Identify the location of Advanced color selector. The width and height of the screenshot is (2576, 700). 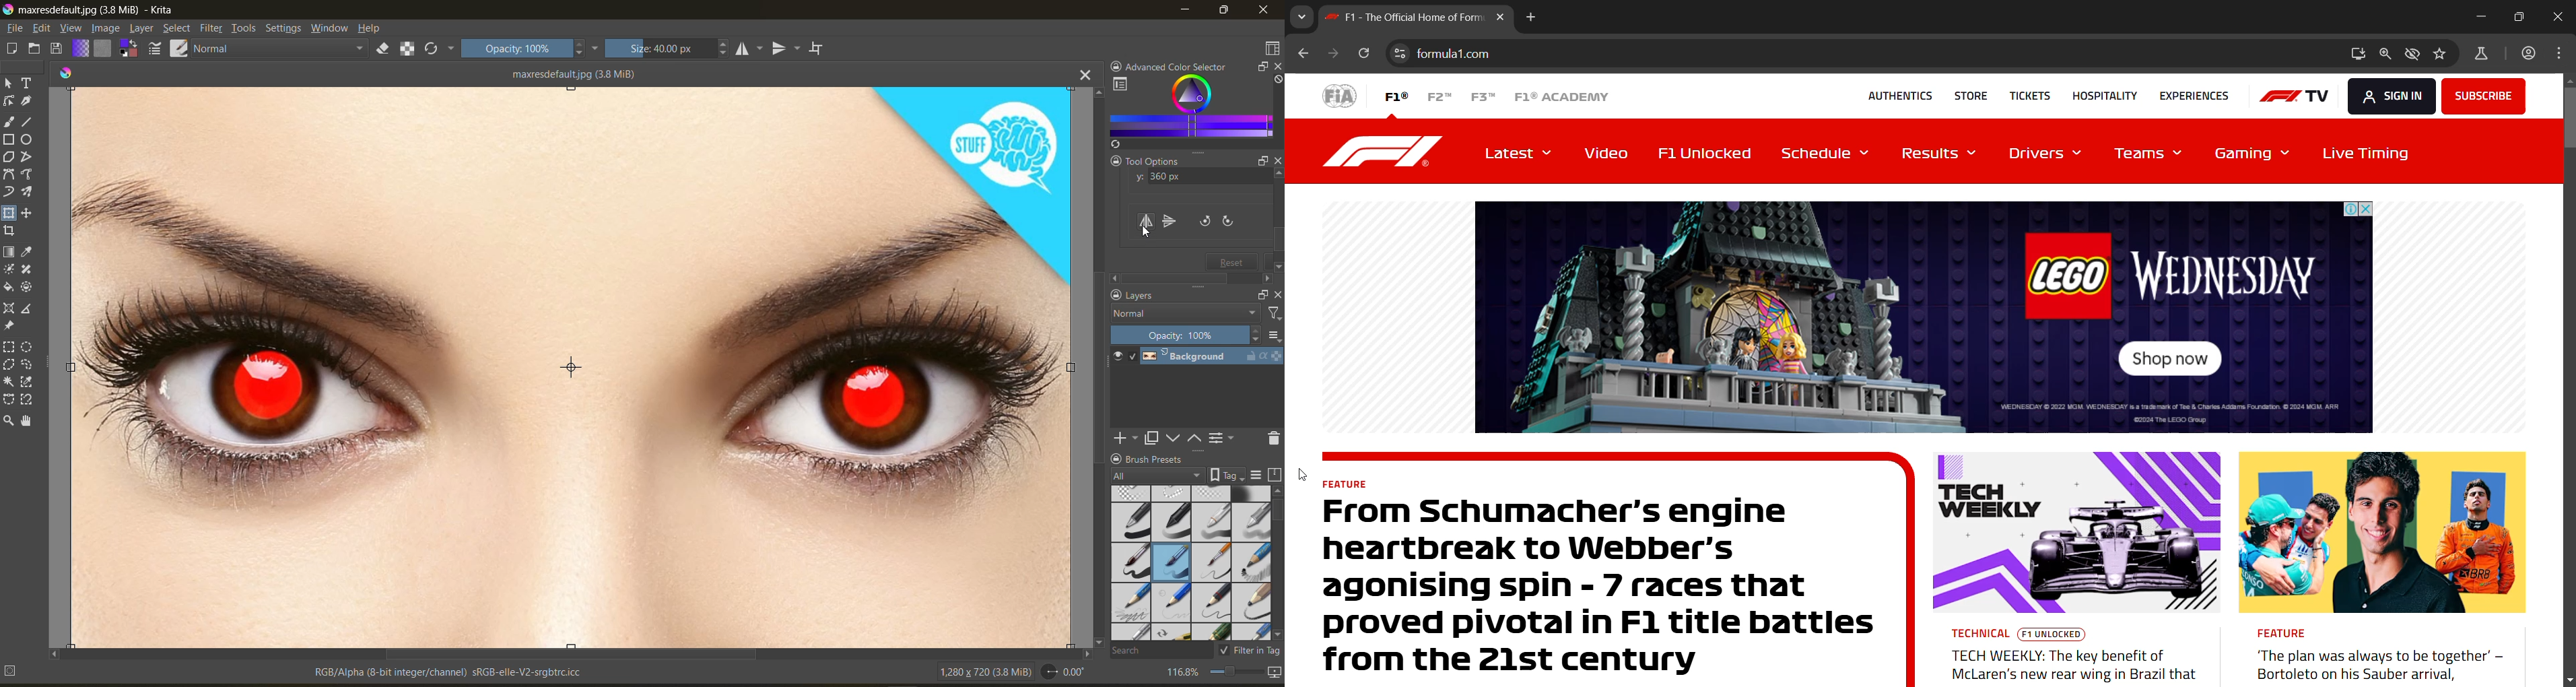
(1181, 64).